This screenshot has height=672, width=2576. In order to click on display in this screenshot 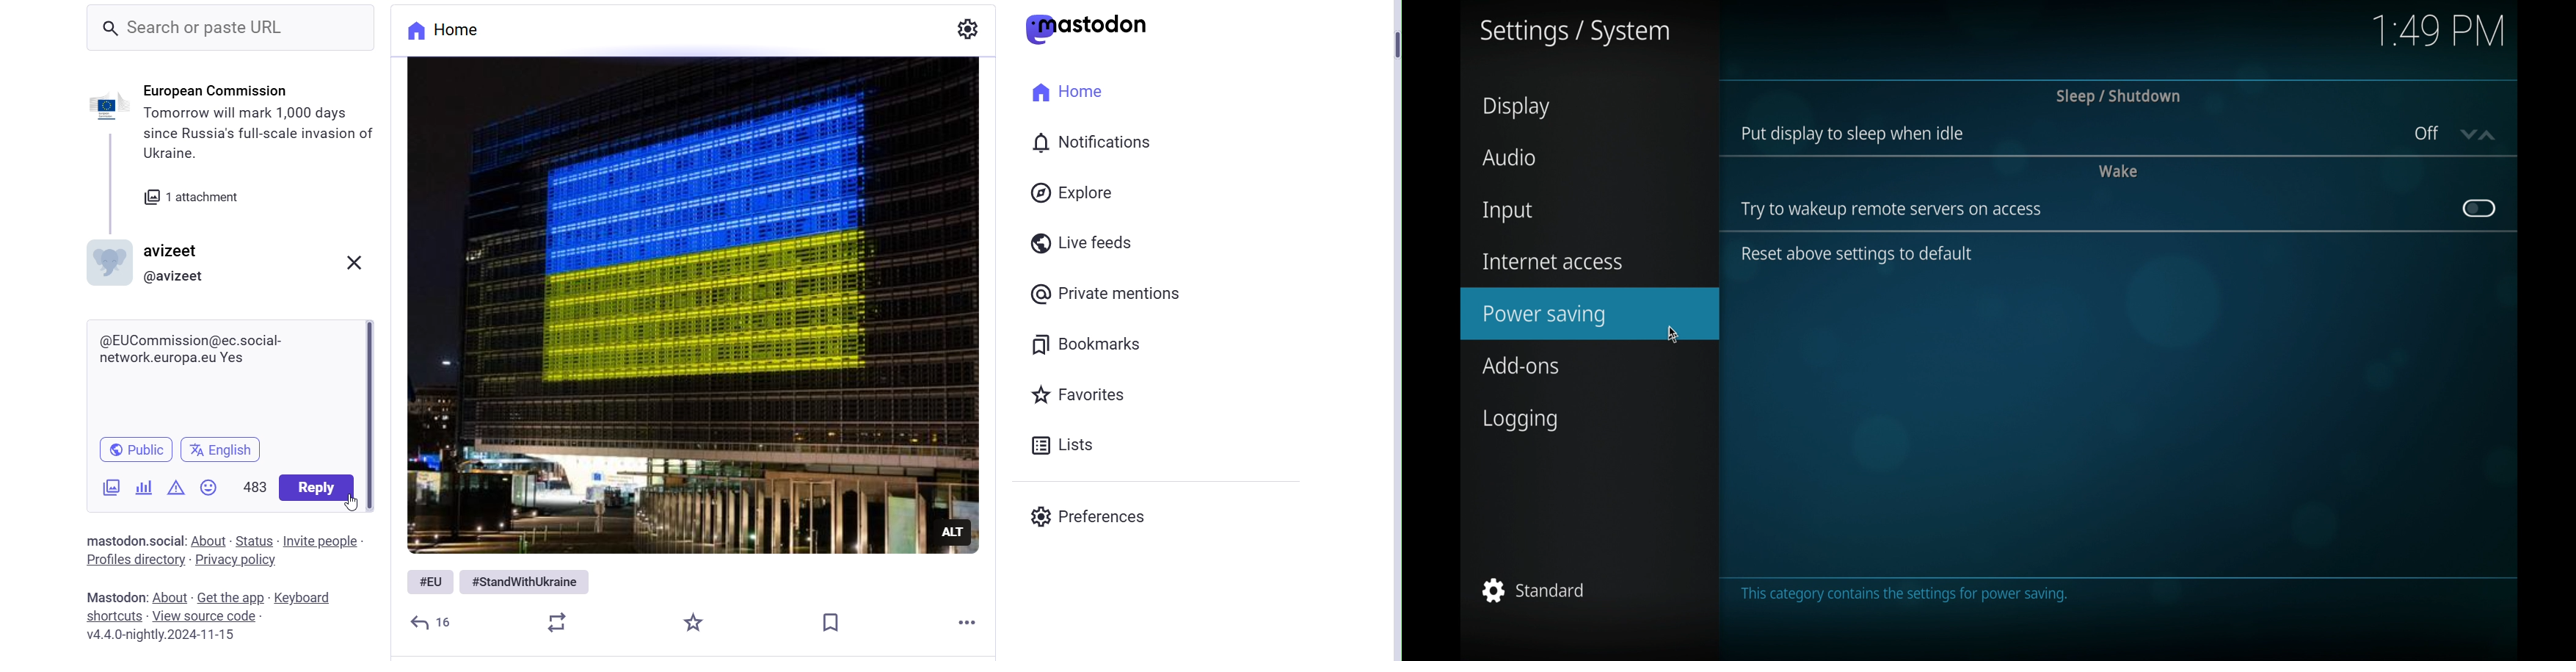, I will do `click(1516, 107)`.